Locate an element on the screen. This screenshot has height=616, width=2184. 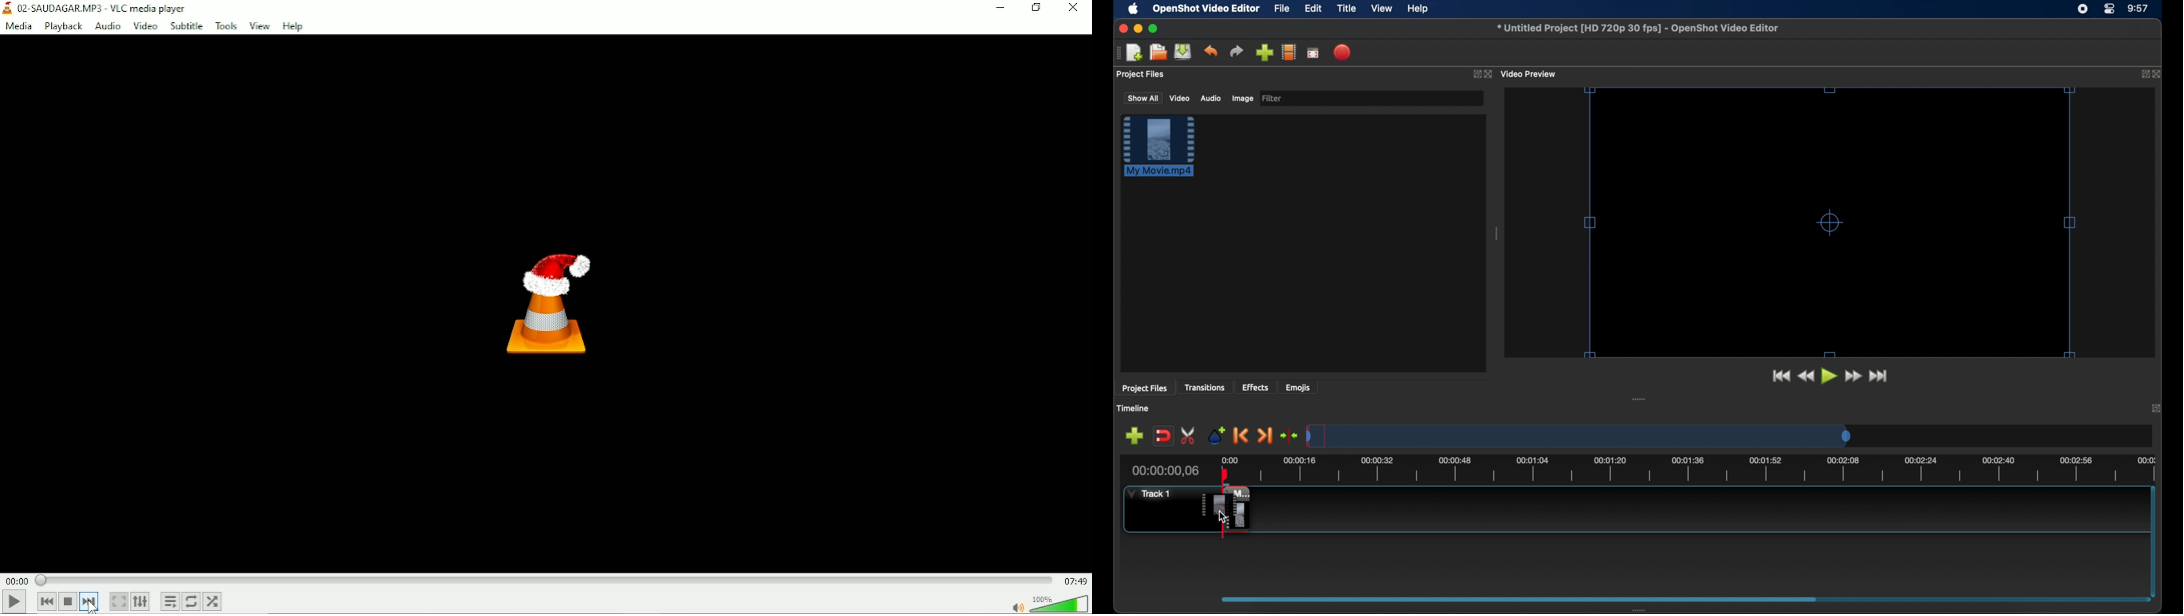
Help is located at coordinates (294, 25).